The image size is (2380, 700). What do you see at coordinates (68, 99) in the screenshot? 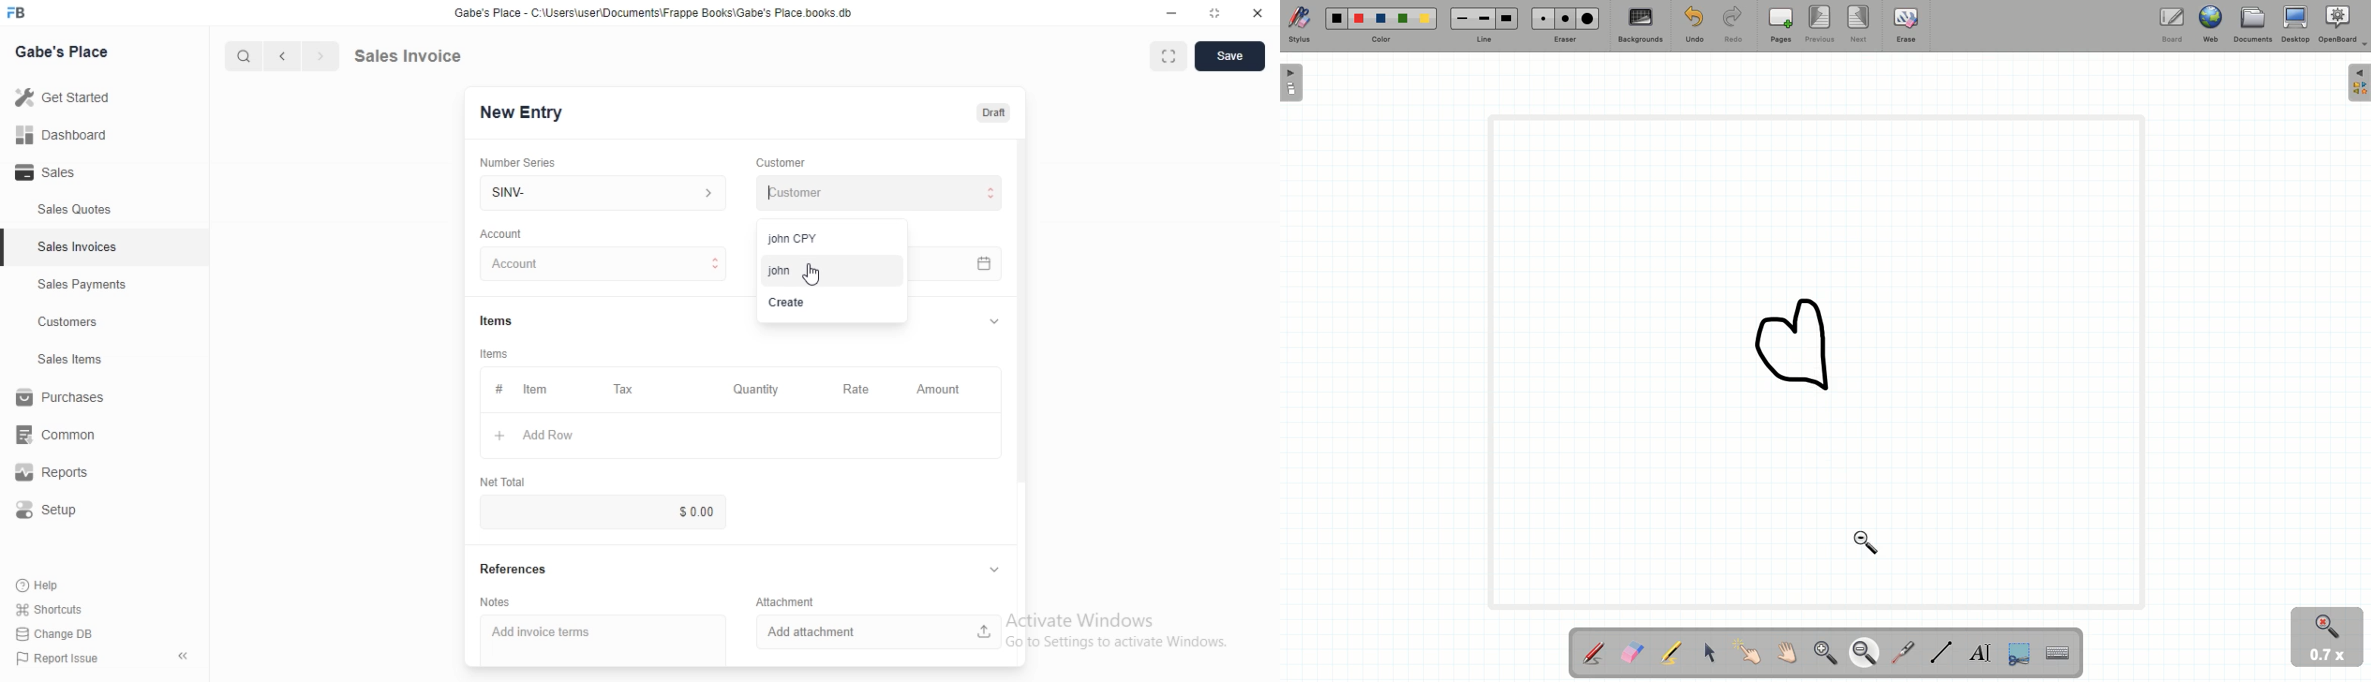
I see `Getstared` at bounding box center [68, 99].